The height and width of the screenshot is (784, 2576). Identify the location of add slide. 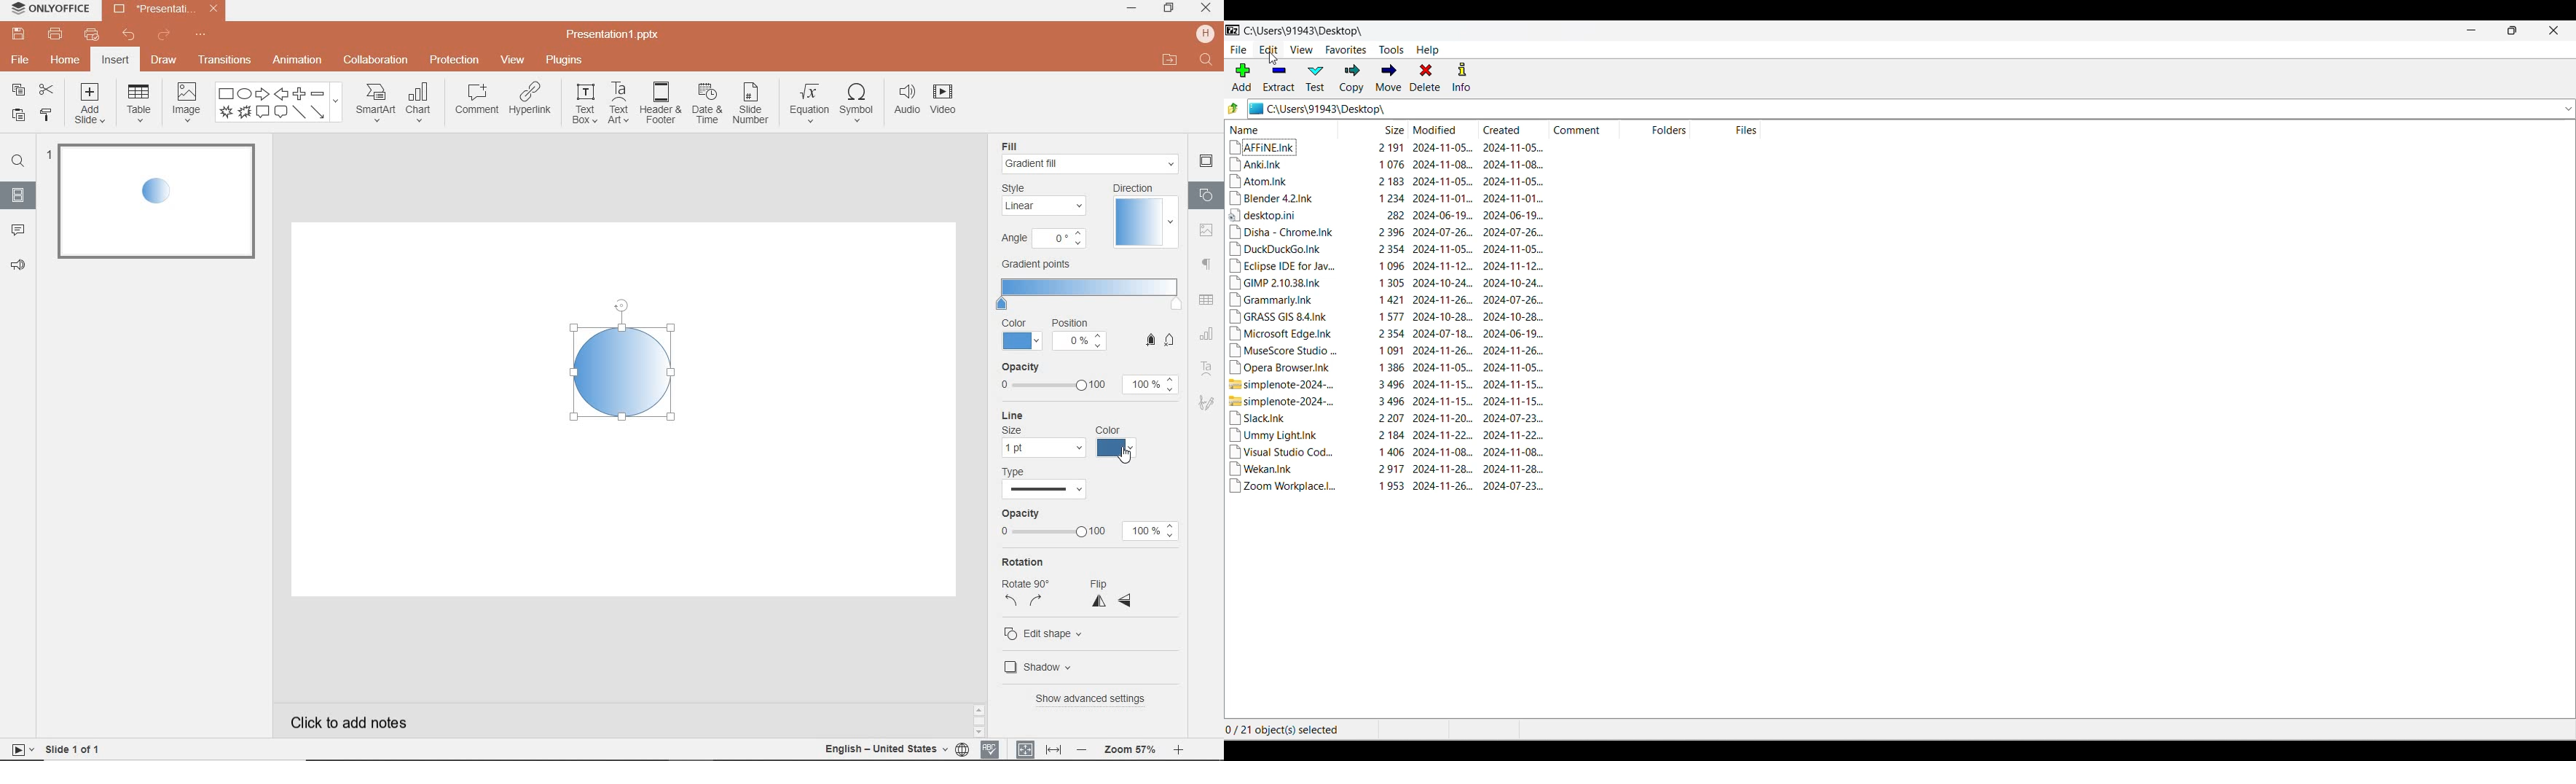
(91, 104).